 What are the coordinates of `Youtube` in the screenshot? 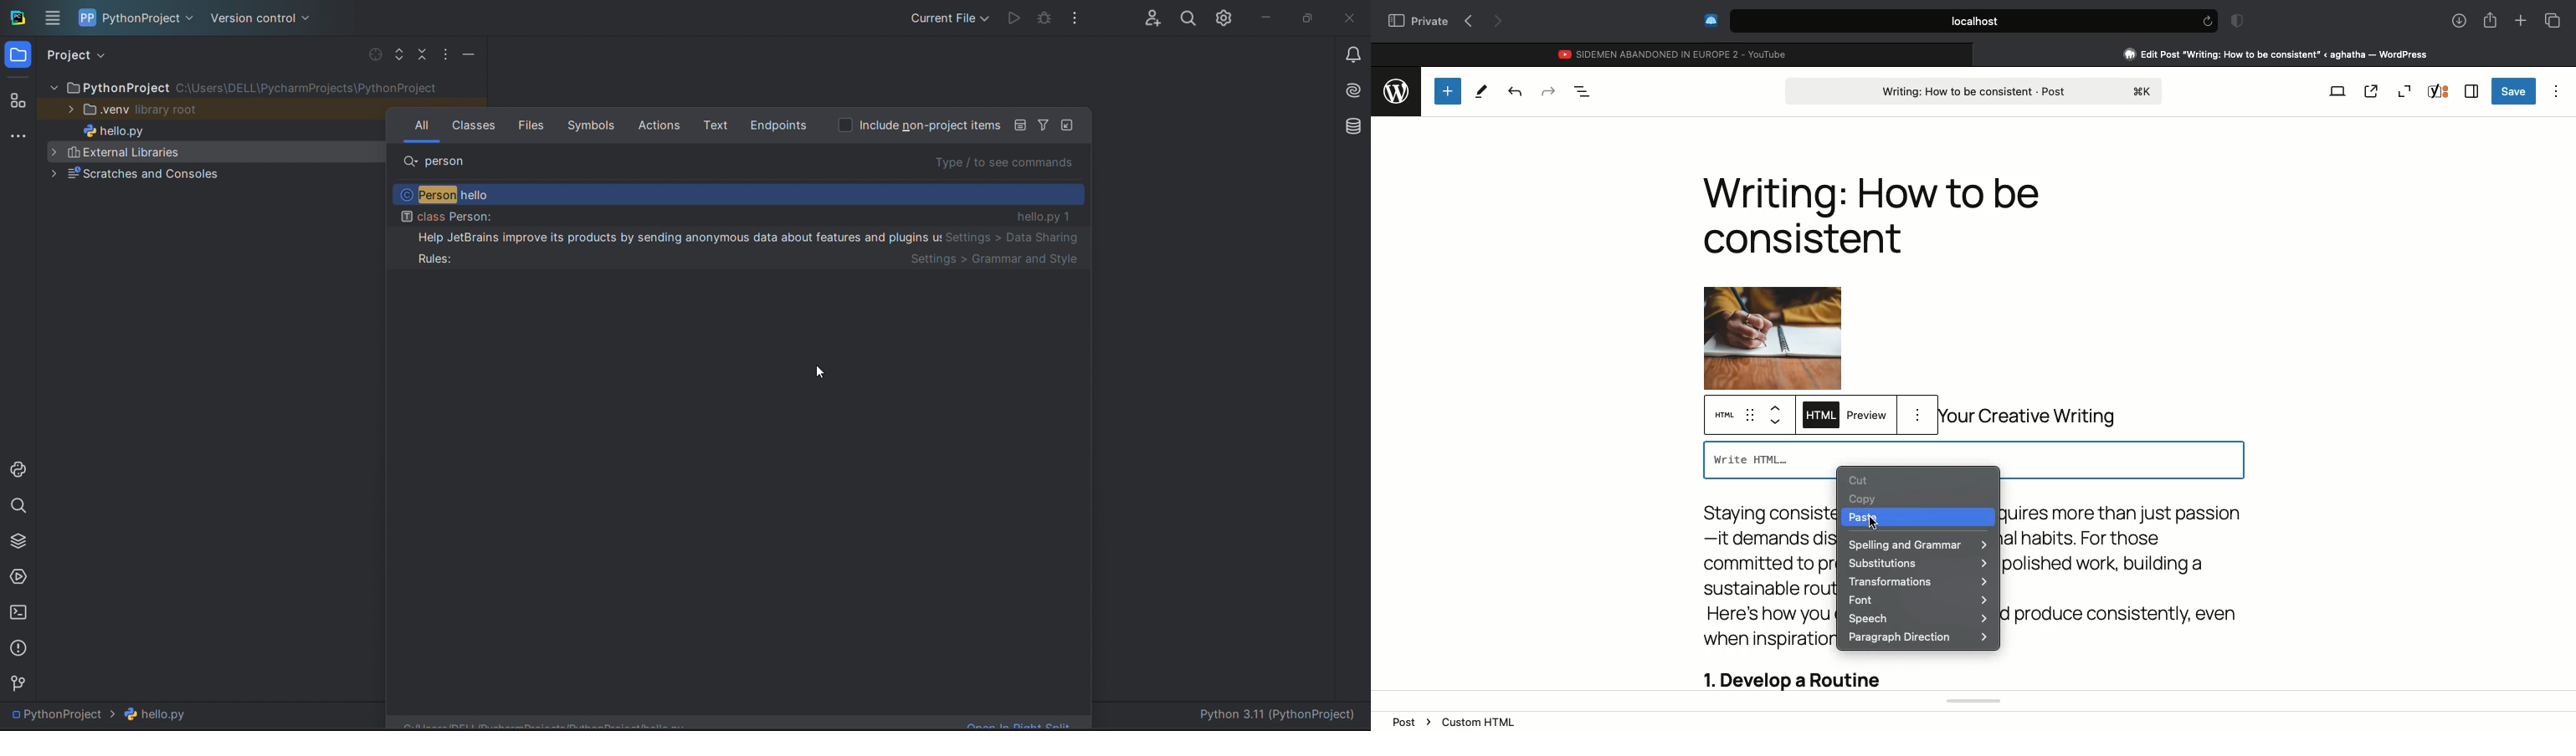 It's located at (1675, 52).